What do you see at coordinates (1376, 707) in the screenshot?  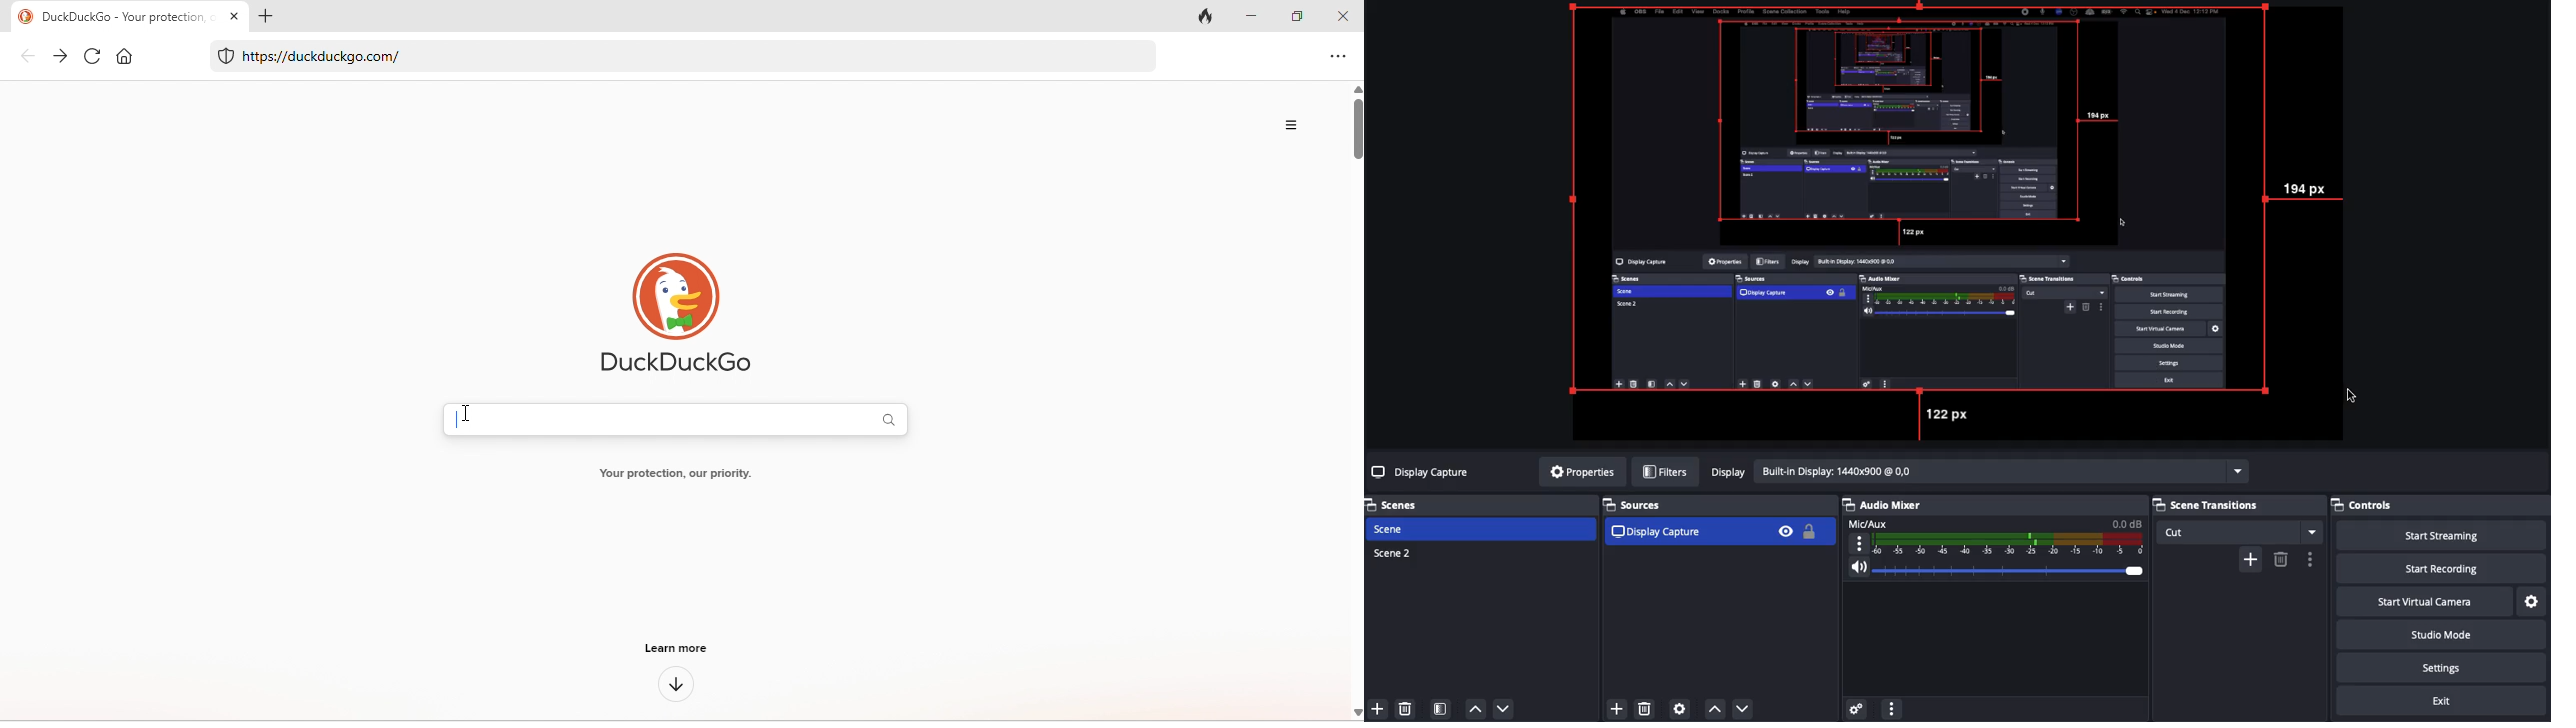 I see `Add` at bounding box center [1376, 707].